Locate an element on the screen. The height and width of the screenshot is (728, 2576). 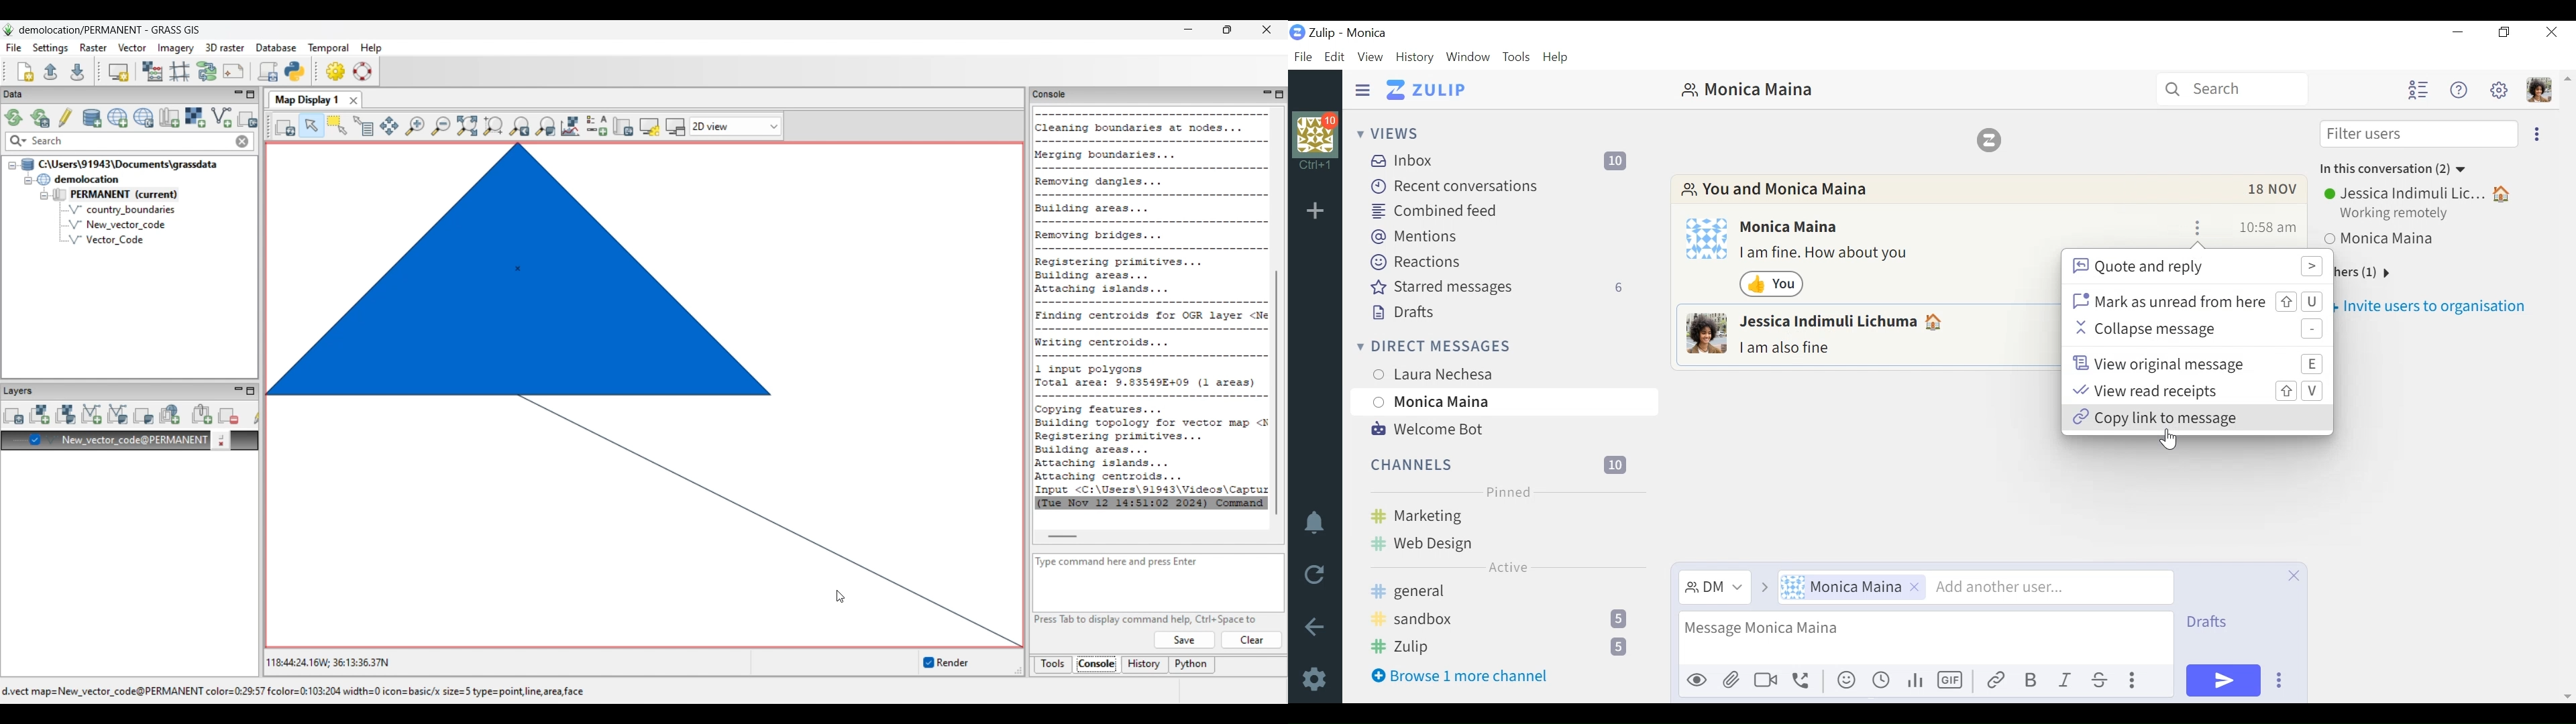
Working remotely is located at coordinates (2398, 216).